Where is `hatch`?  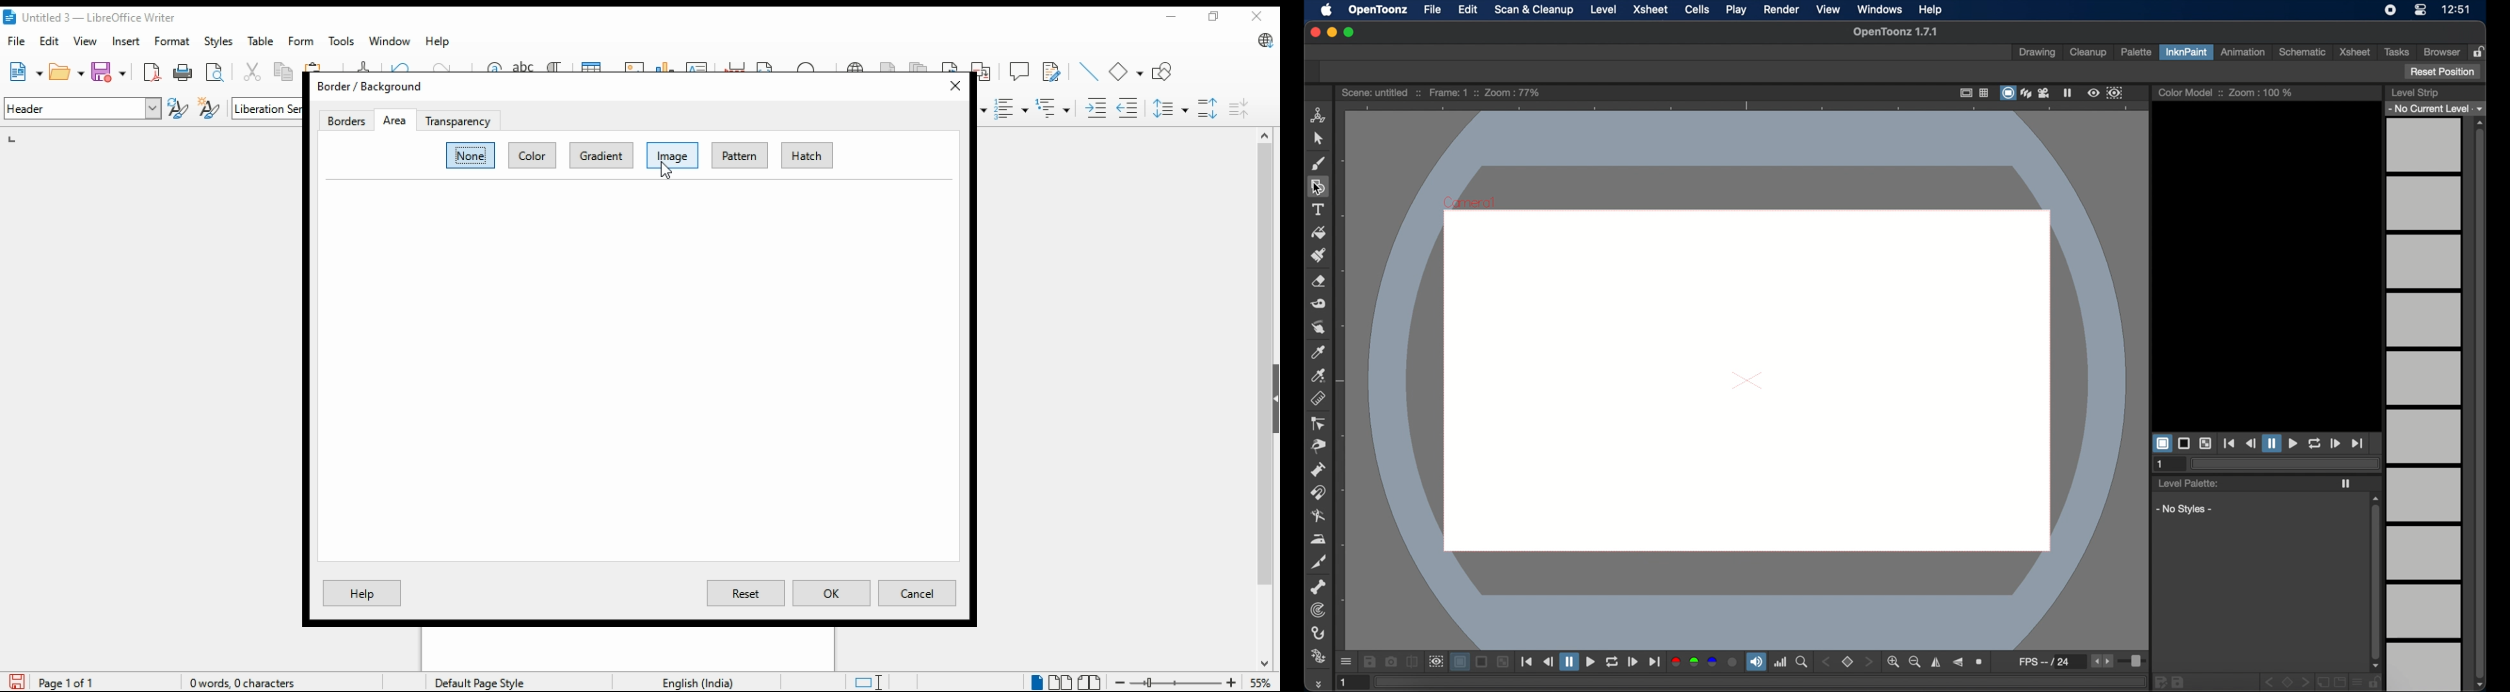 hatch is located at coordinates (805, 156).